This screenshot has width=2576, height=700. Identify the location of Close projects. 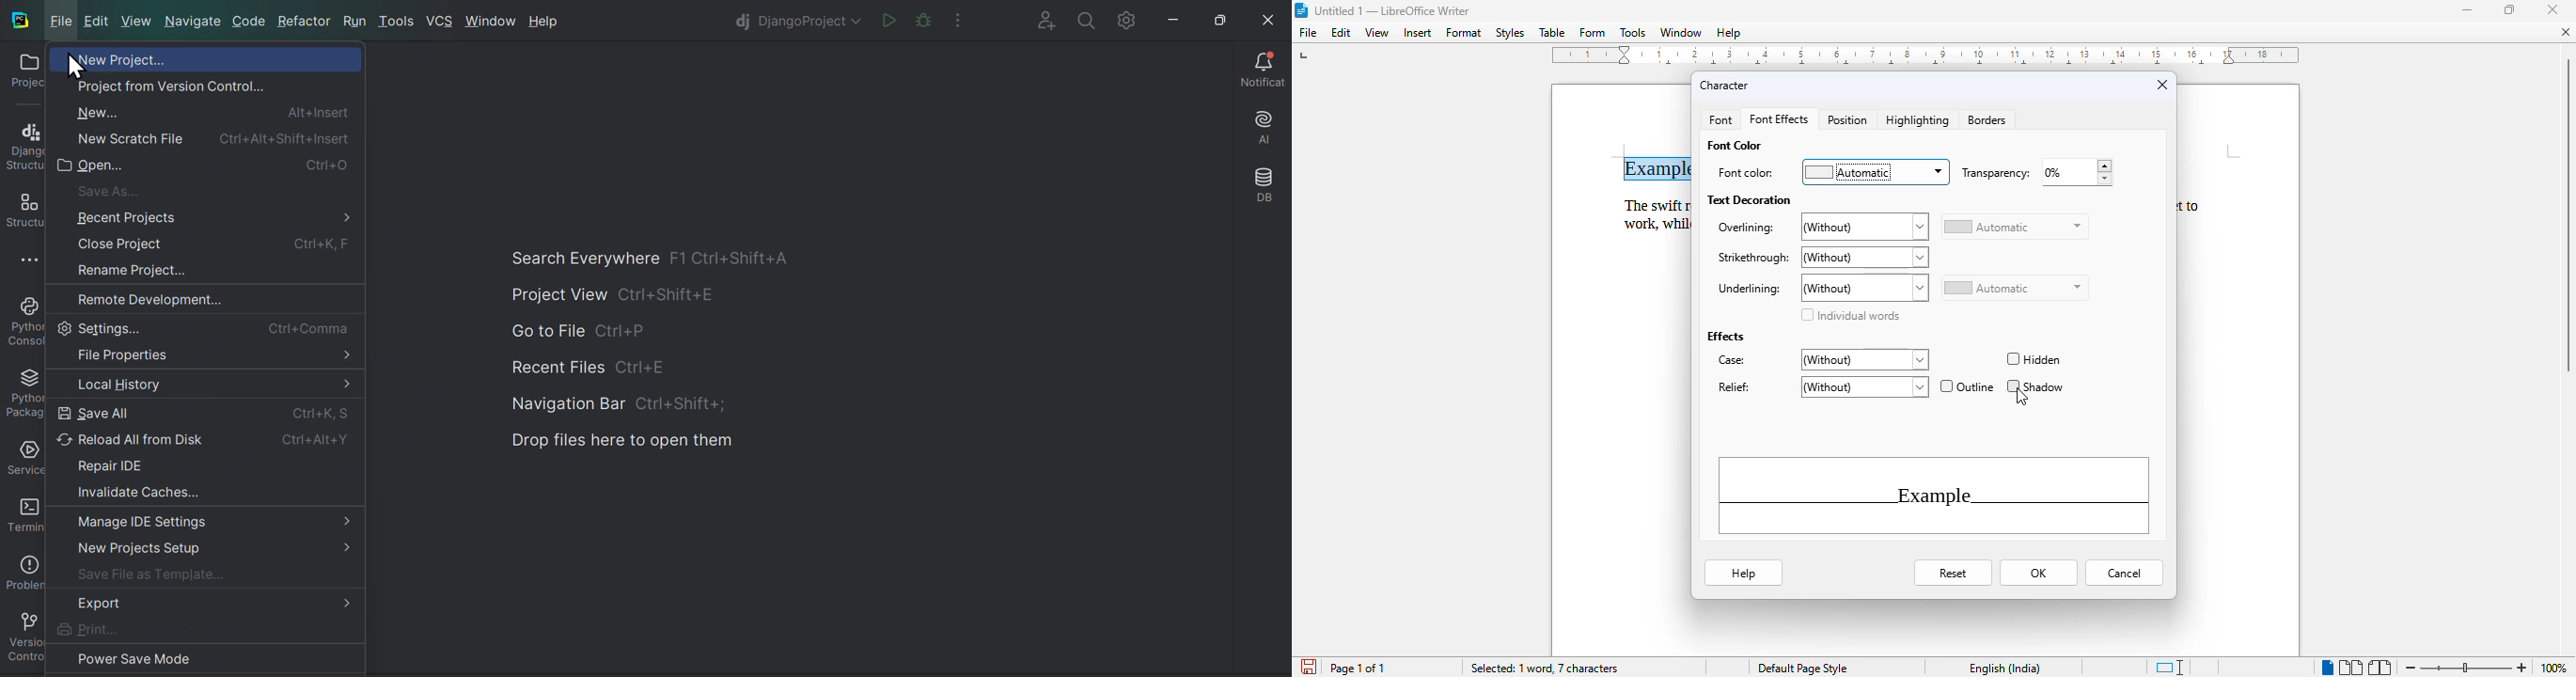
(211, 244).